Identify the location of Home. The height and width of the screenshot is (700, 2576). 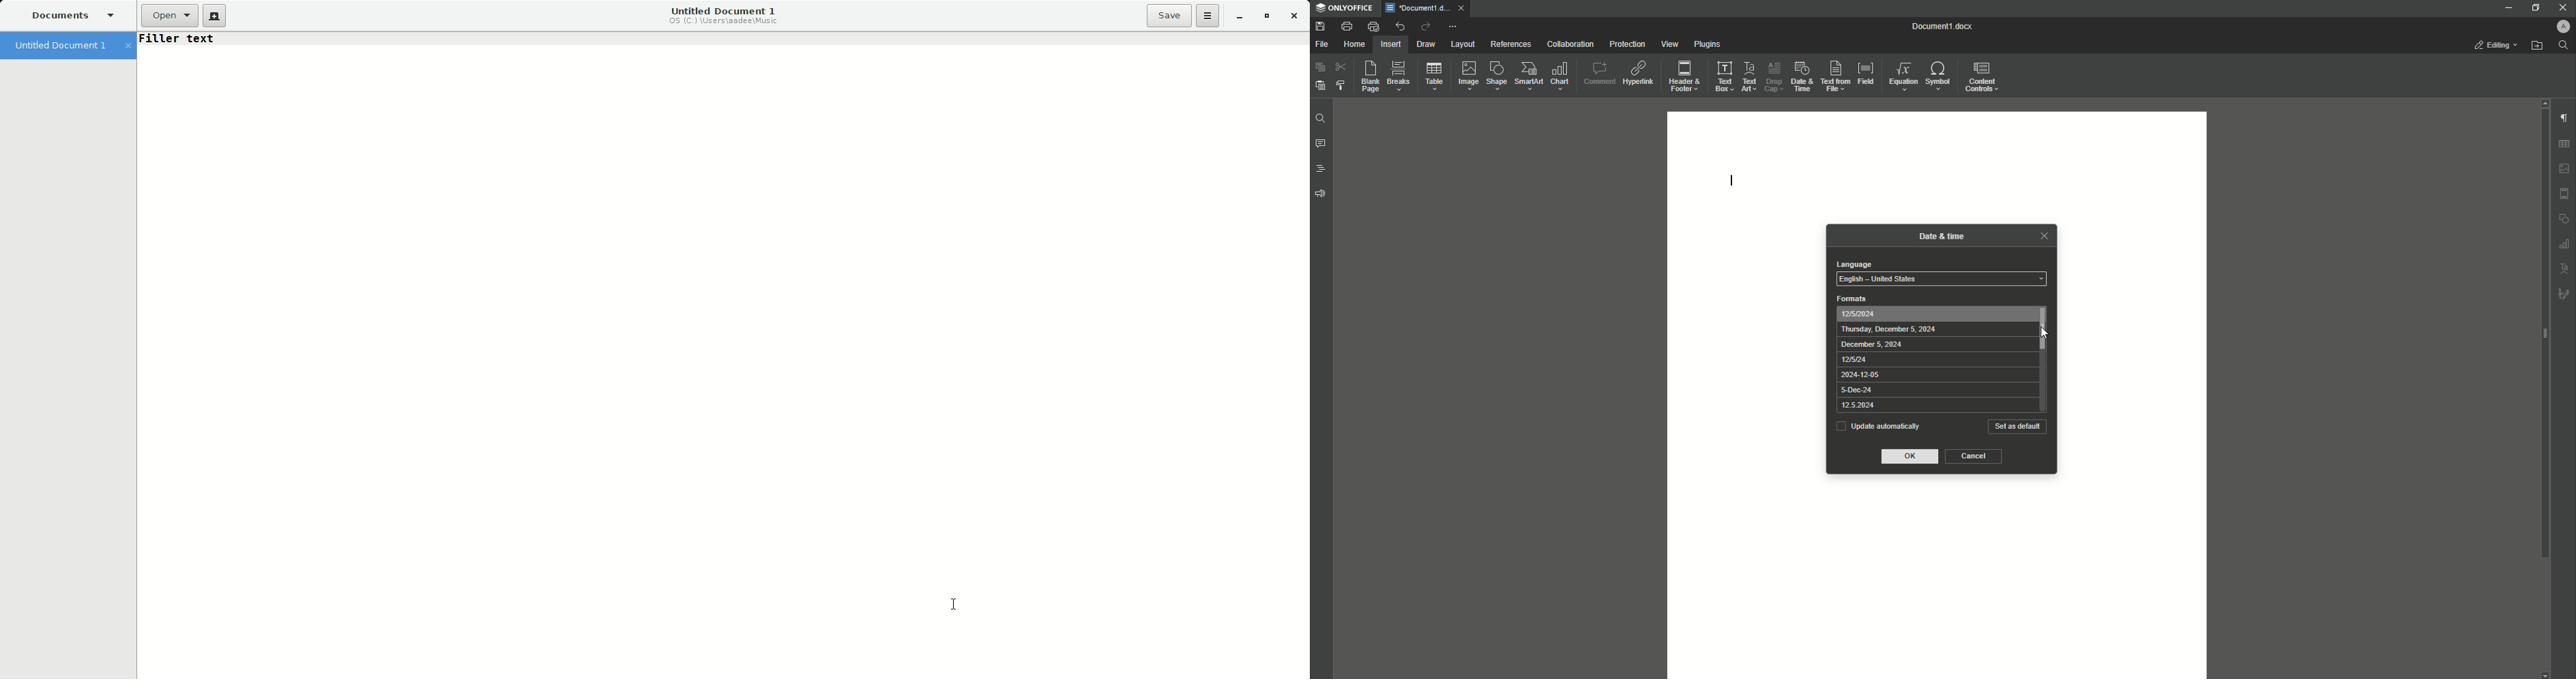
(1355, 44).